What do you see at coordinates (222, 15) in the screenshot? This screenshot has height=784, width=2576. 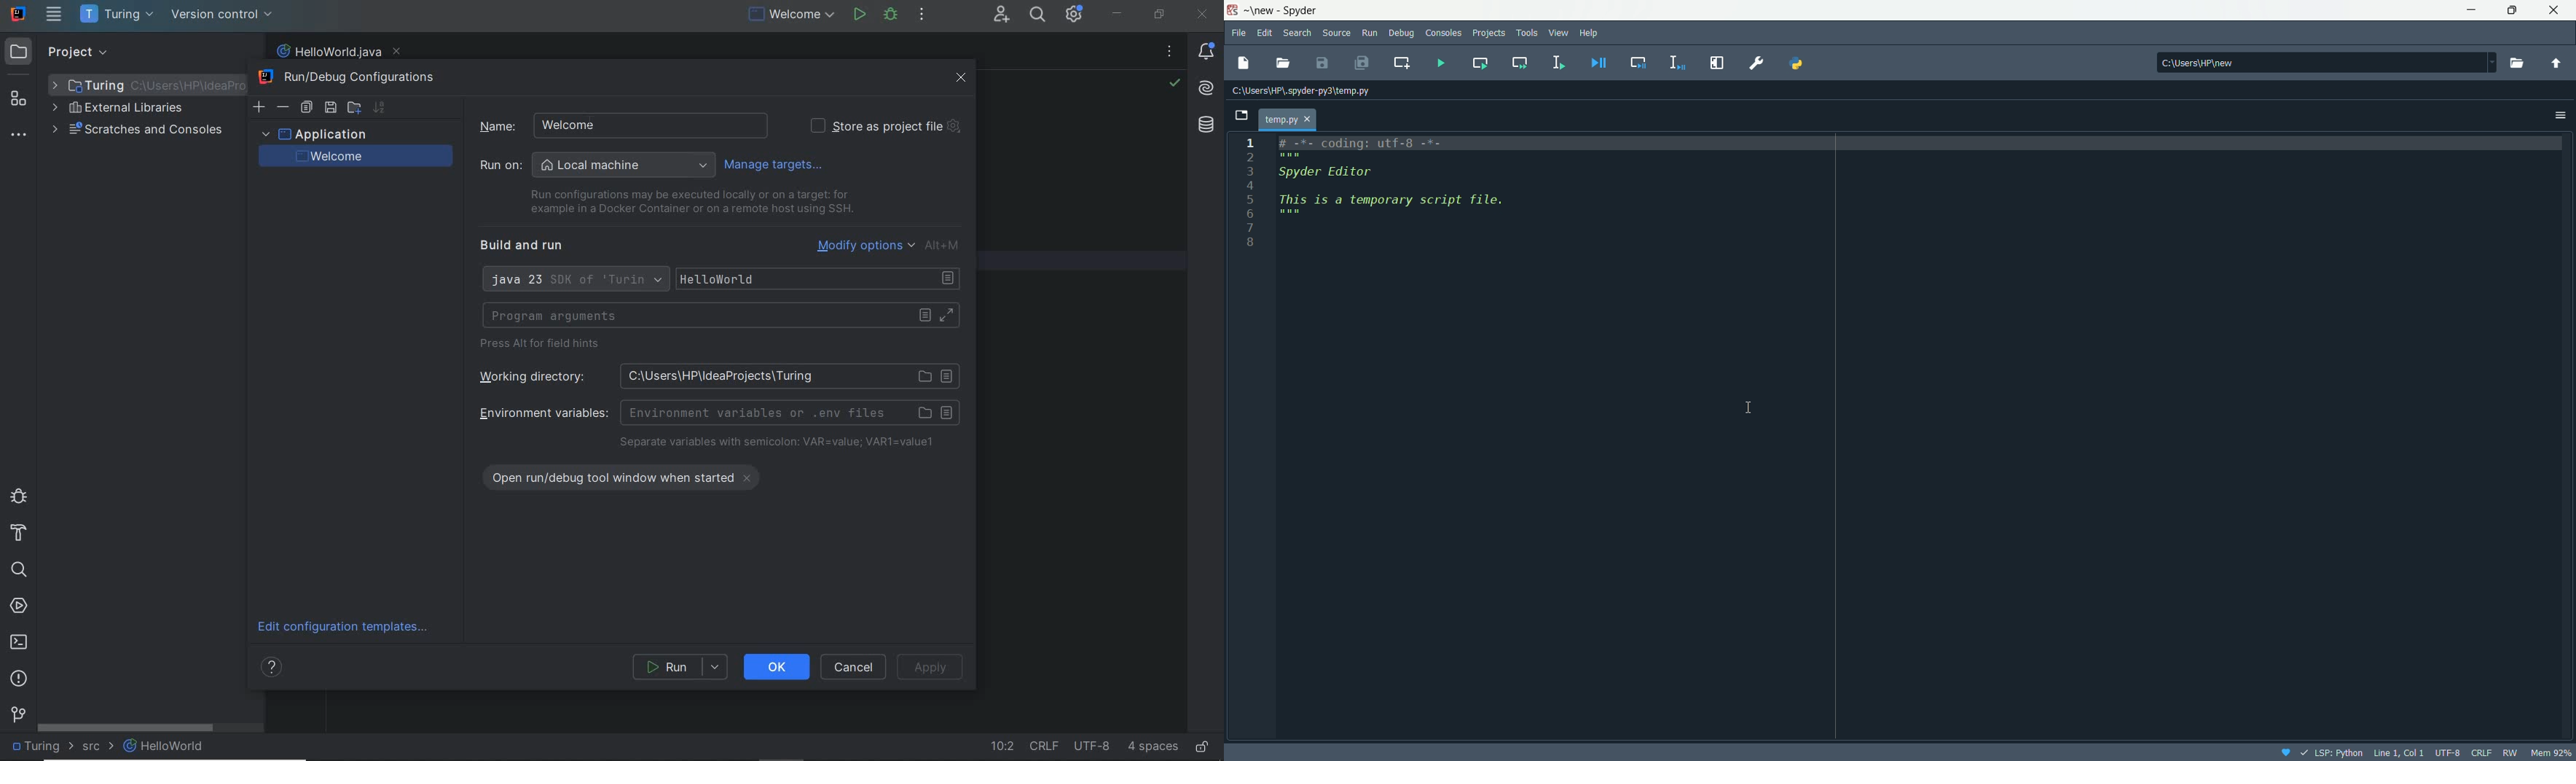 I see `version control` at bounding box center [222, 15].